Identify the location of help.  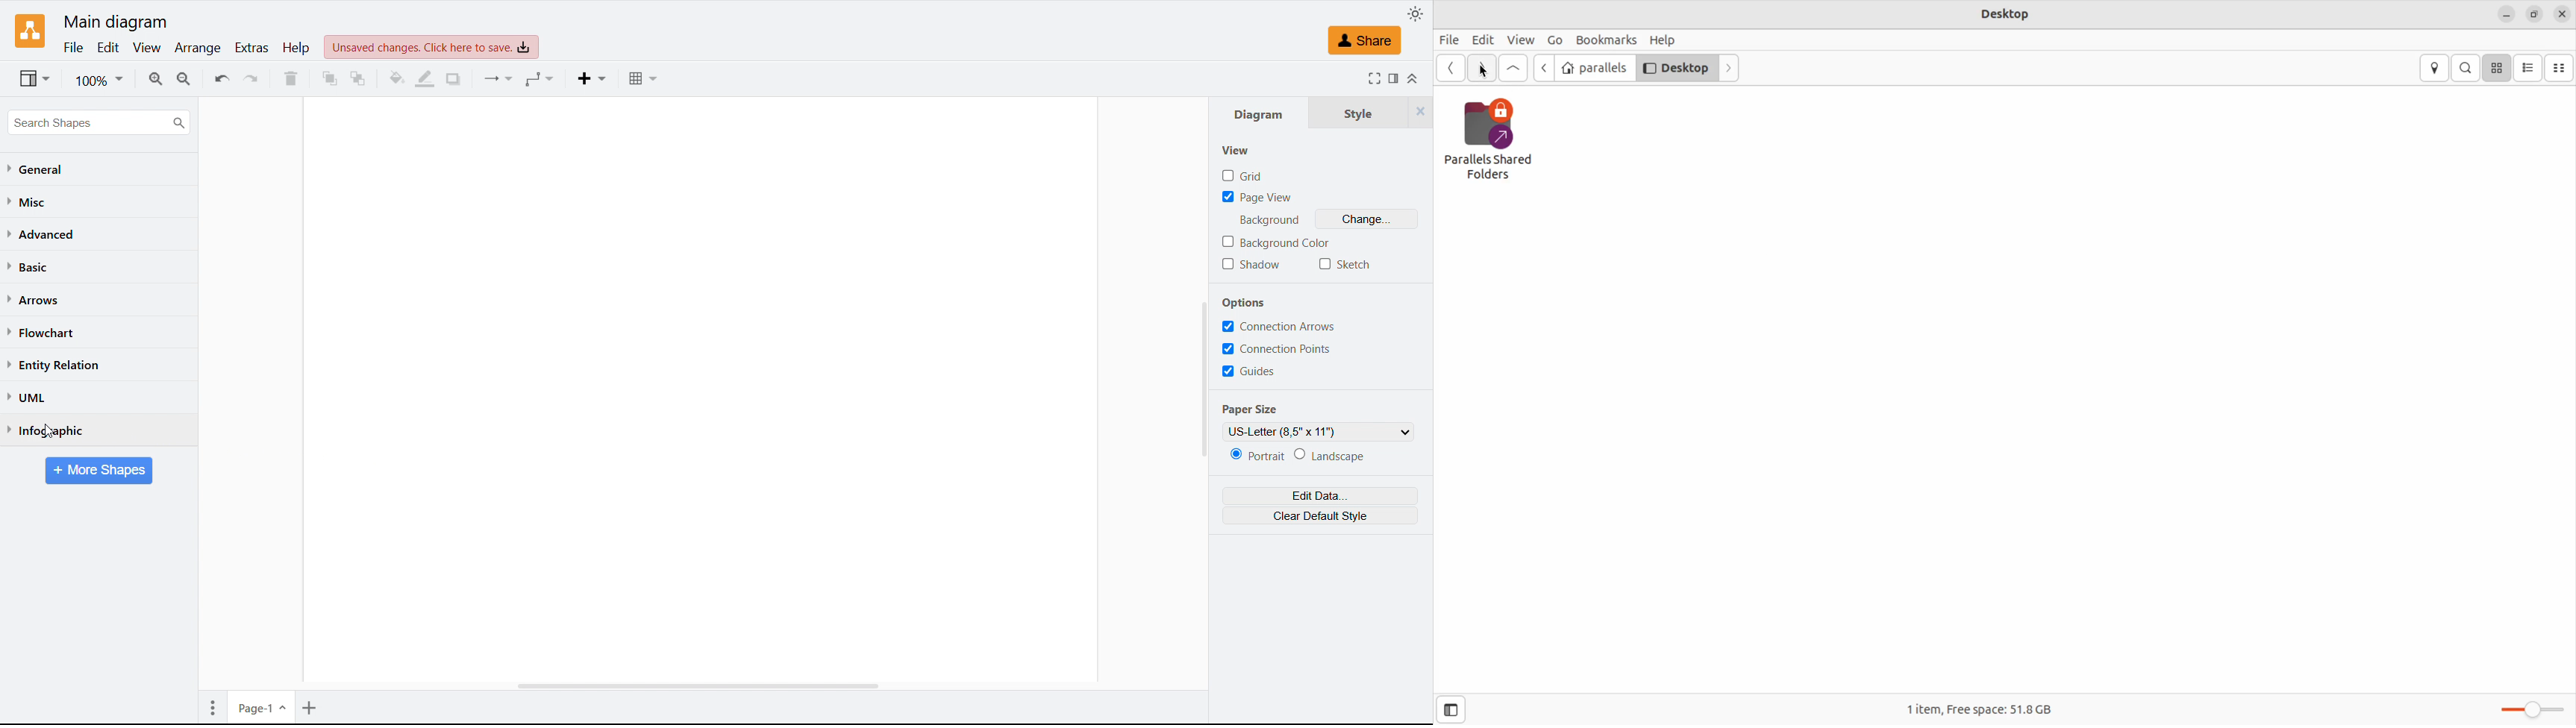
(1667, 40).